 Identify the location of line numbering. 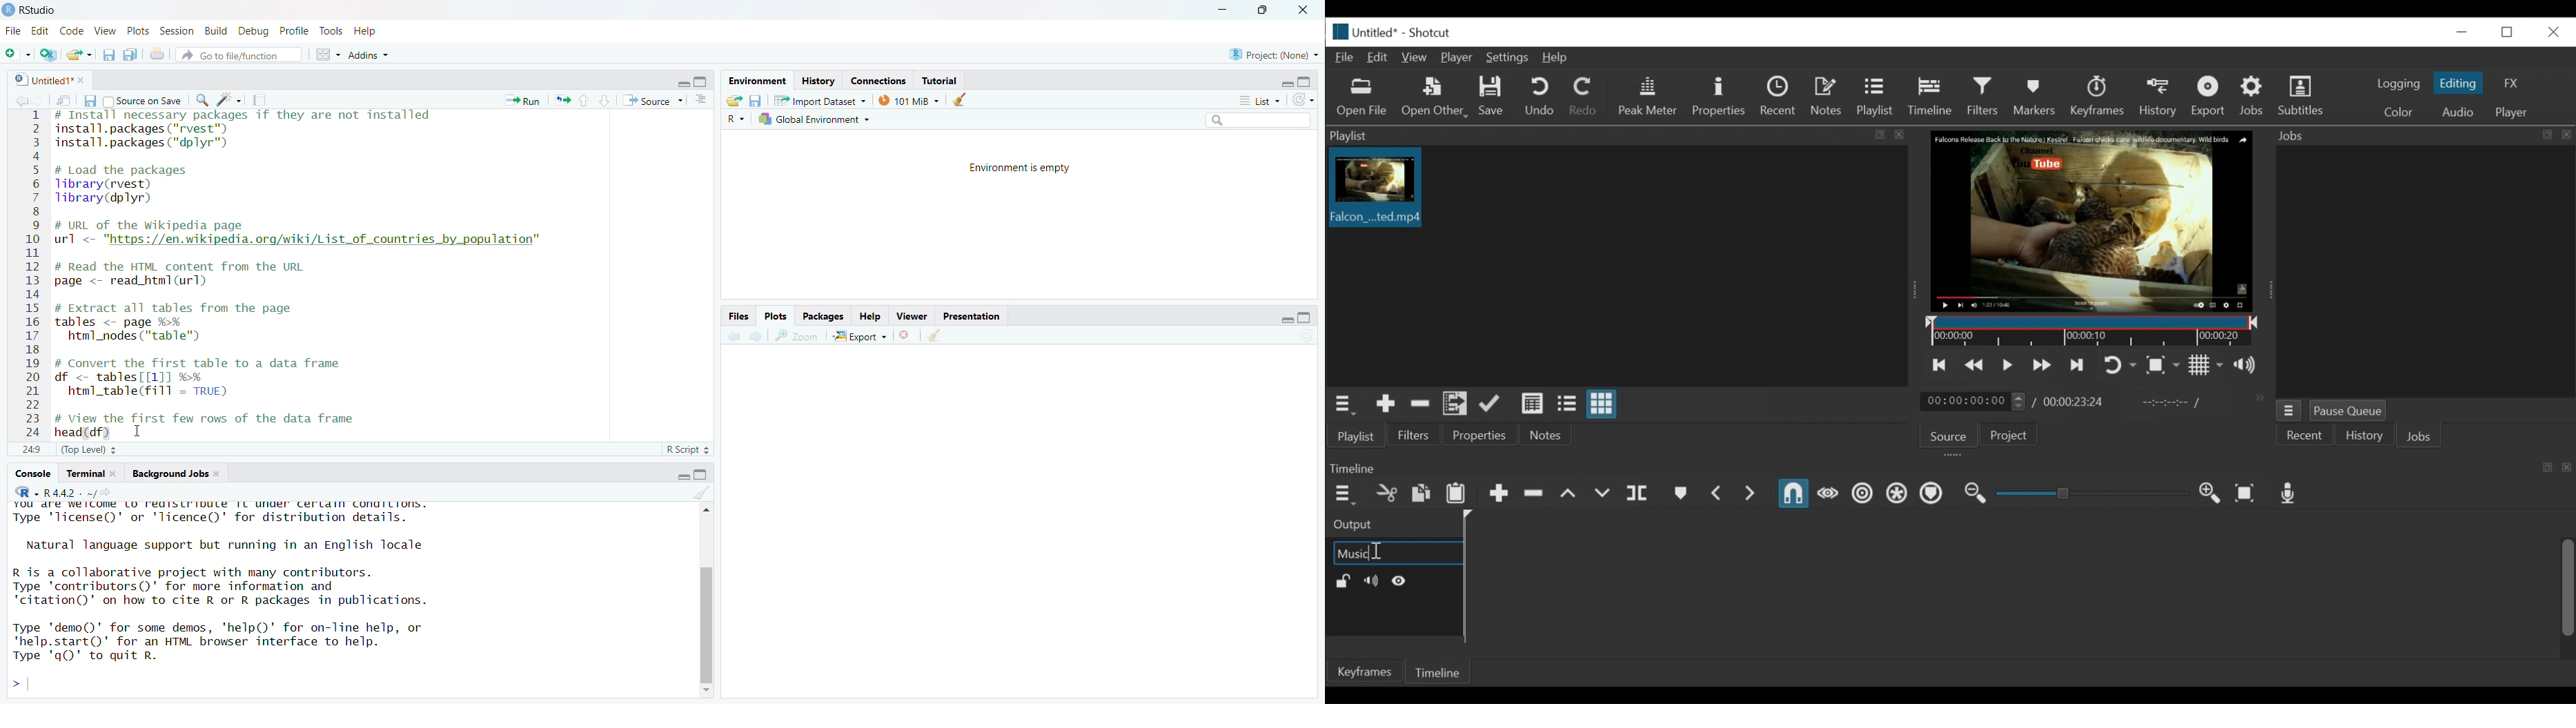
(33, 275).